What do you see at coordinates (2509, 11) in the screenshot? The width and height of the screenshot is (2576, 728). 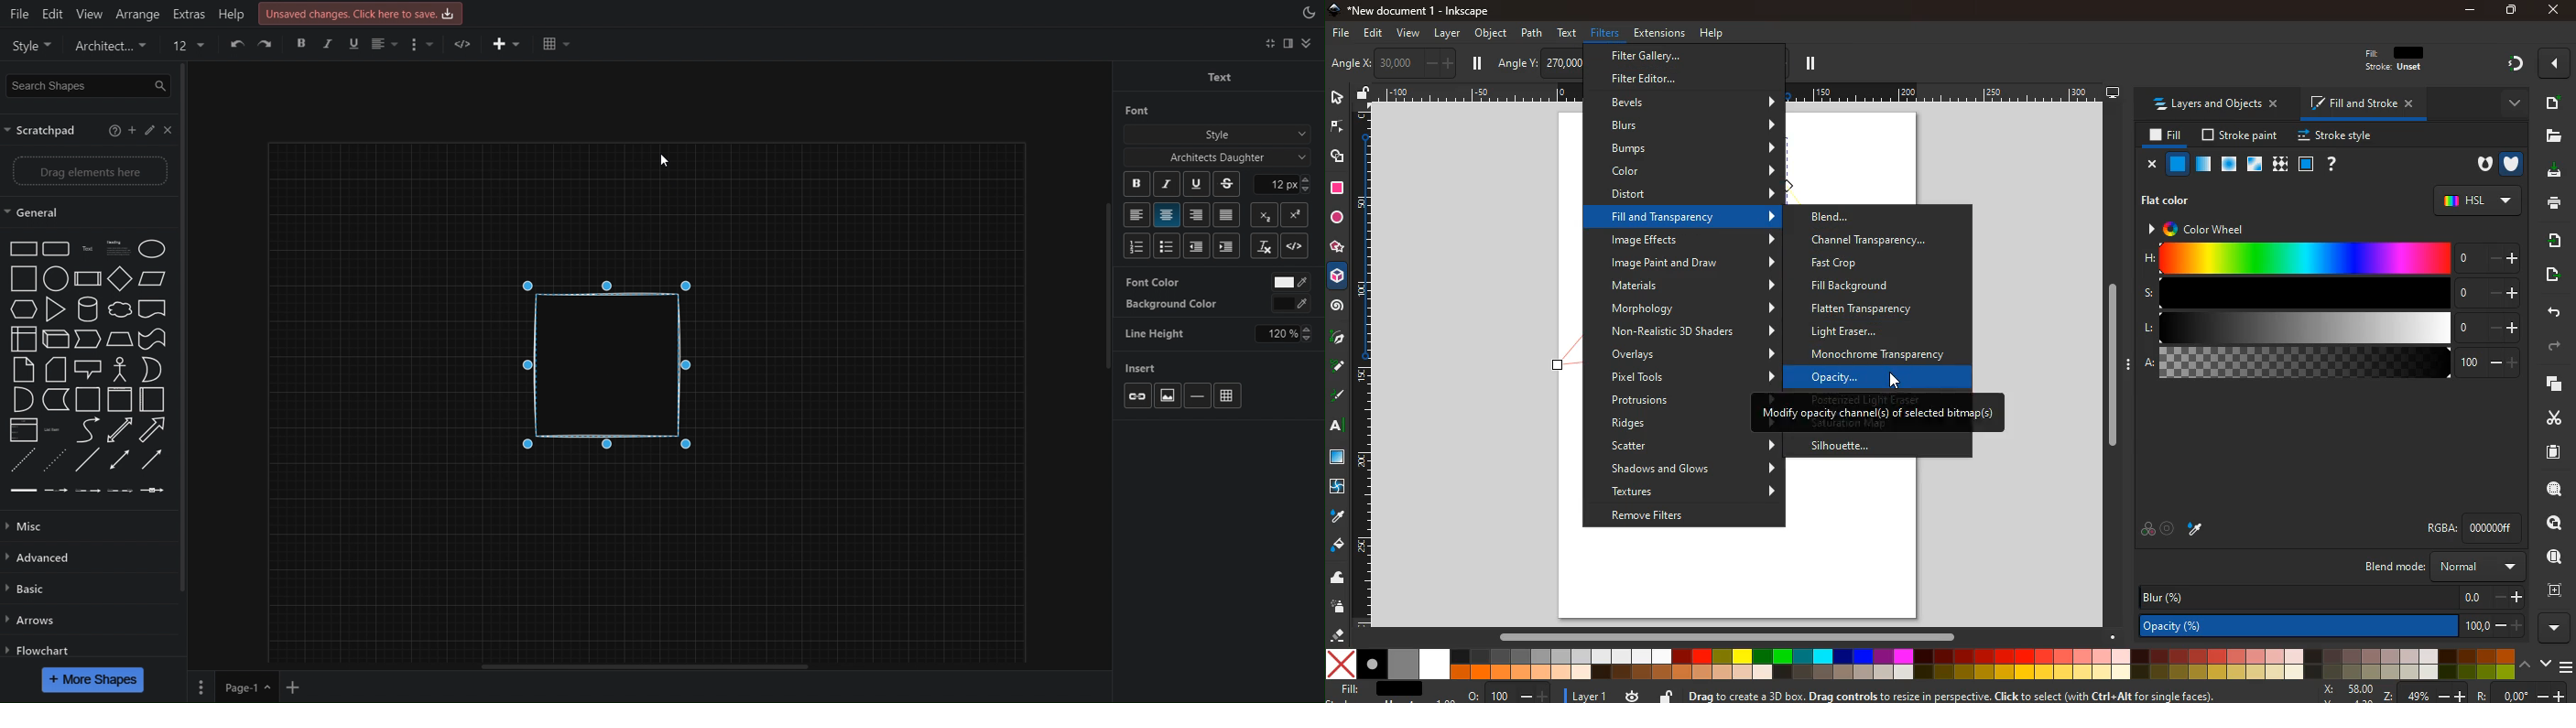 I see `Restore` at bounding box center [2509, 11].